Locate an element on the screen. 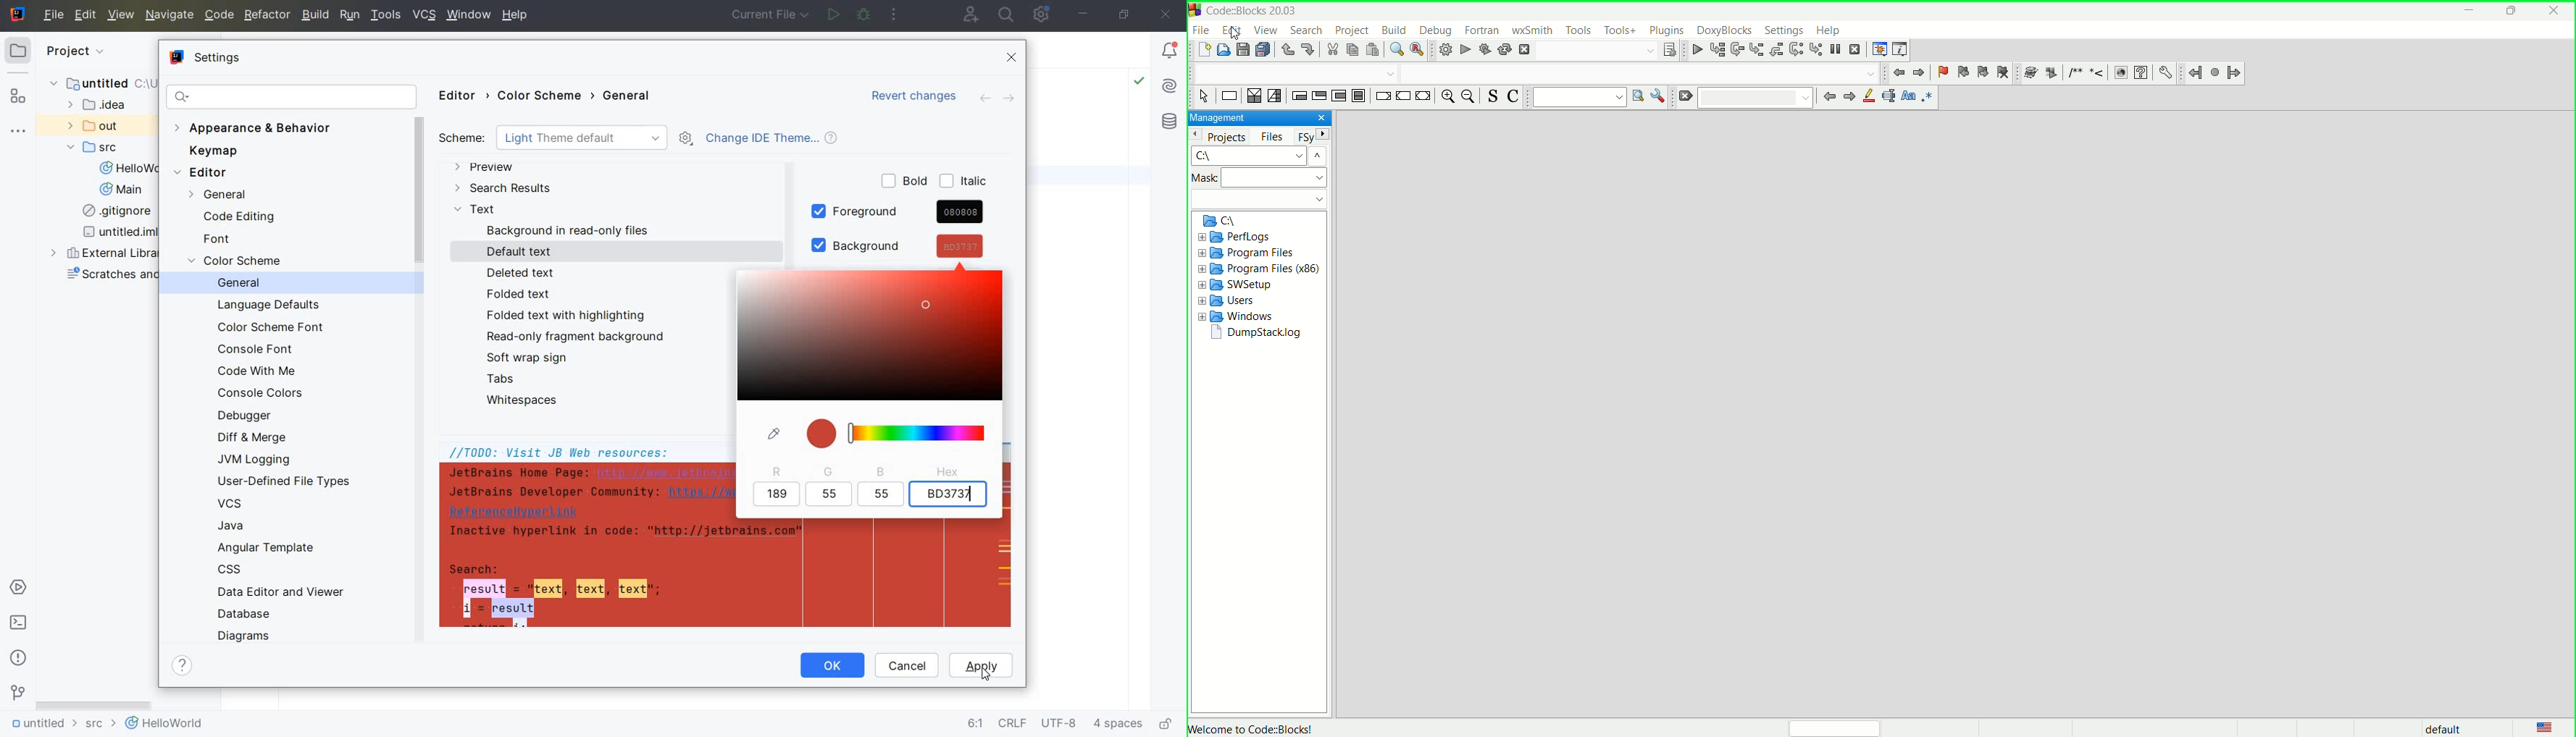 The height and width of the screenshot is (756, 2576). decision is located at coordinates (1253, 96).